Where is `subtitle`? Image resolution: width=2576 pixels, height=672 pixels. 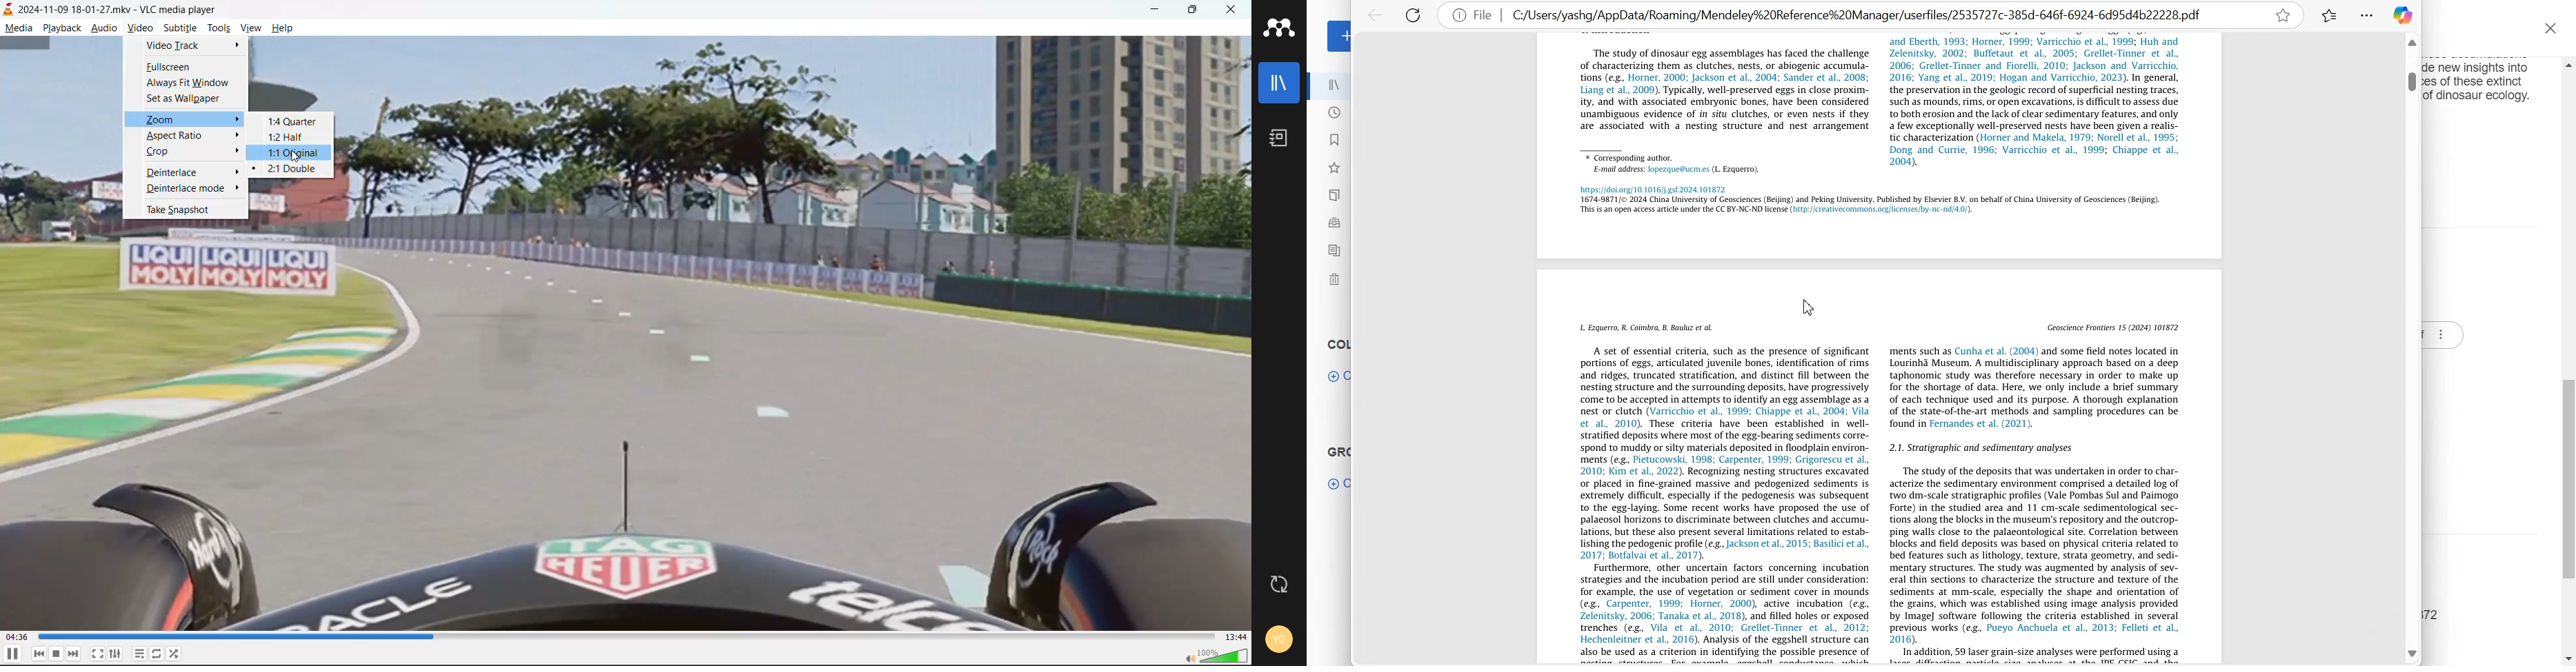 subtitle is located at coordinates (181, 27).